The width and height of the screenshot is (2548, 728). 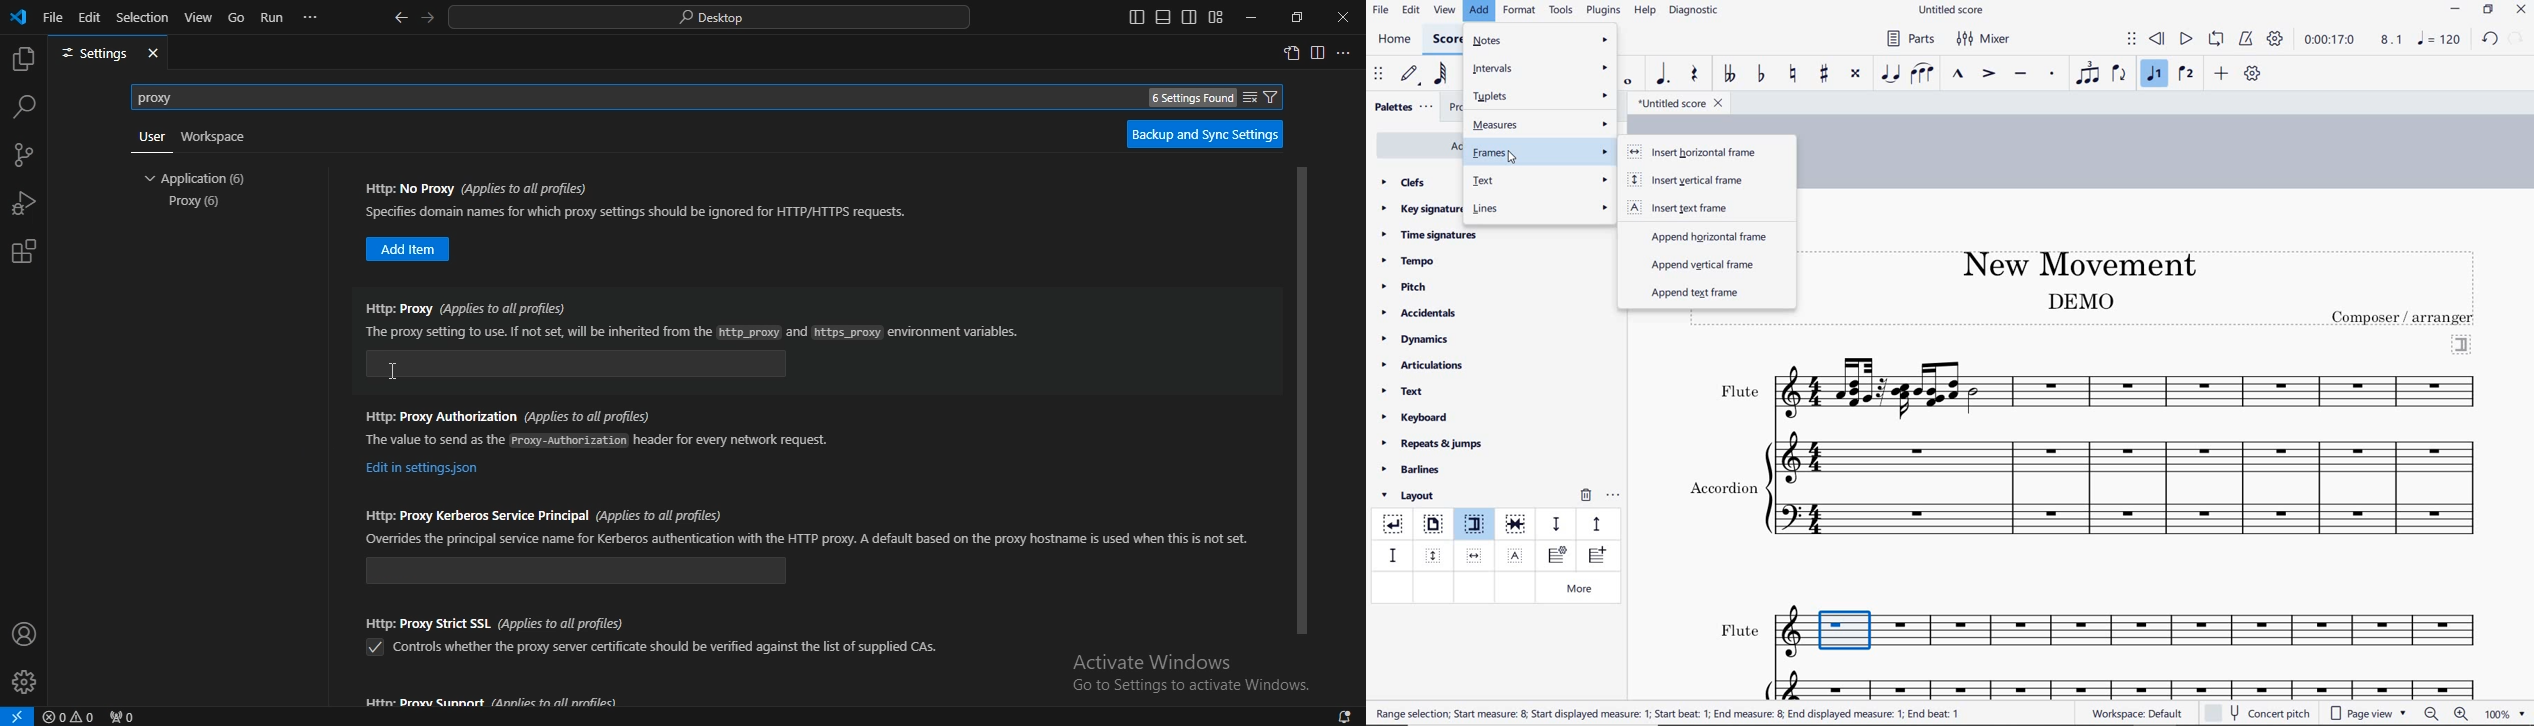 What do you see at coordinates (2052, 74) in the screenshot?
I see `staccato` at bounding box center [2052, 74].